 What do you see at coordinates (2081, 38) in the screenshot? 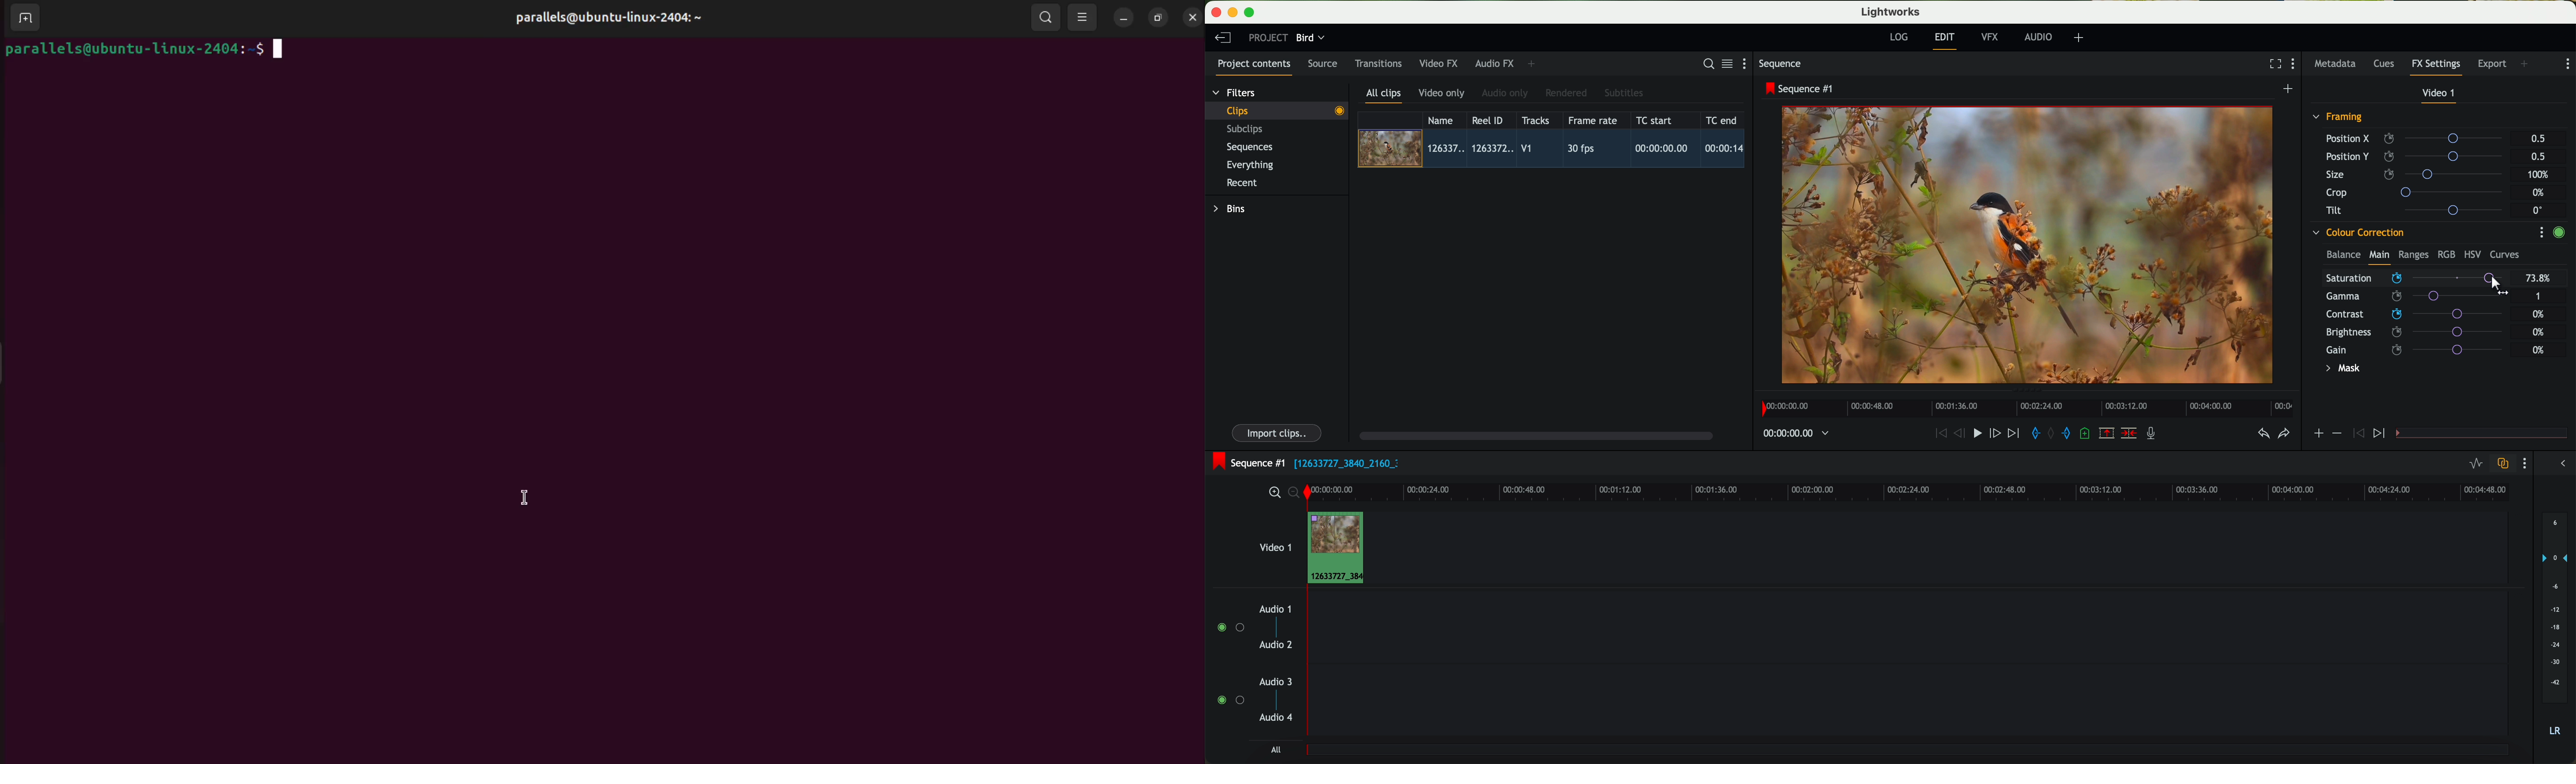
I see `add, remove and create layouts` at bounding box center [2081, 38].